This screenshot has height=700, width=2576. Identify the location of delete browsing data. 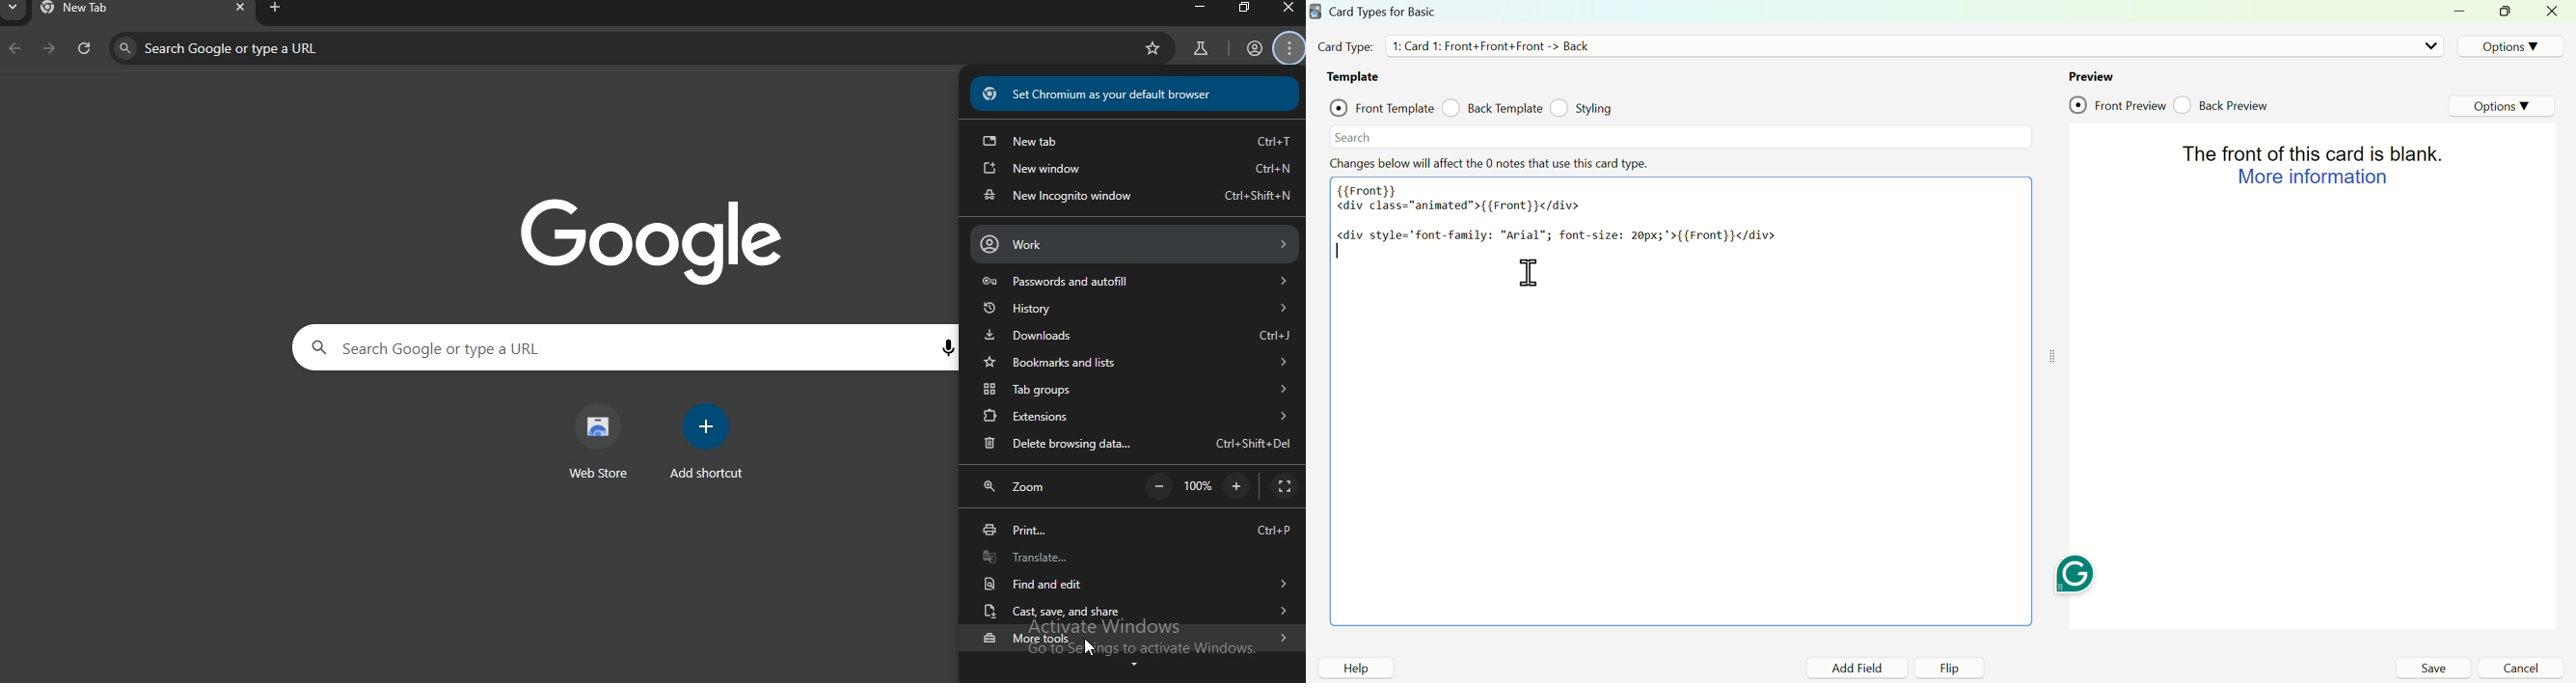
(1135, 442).